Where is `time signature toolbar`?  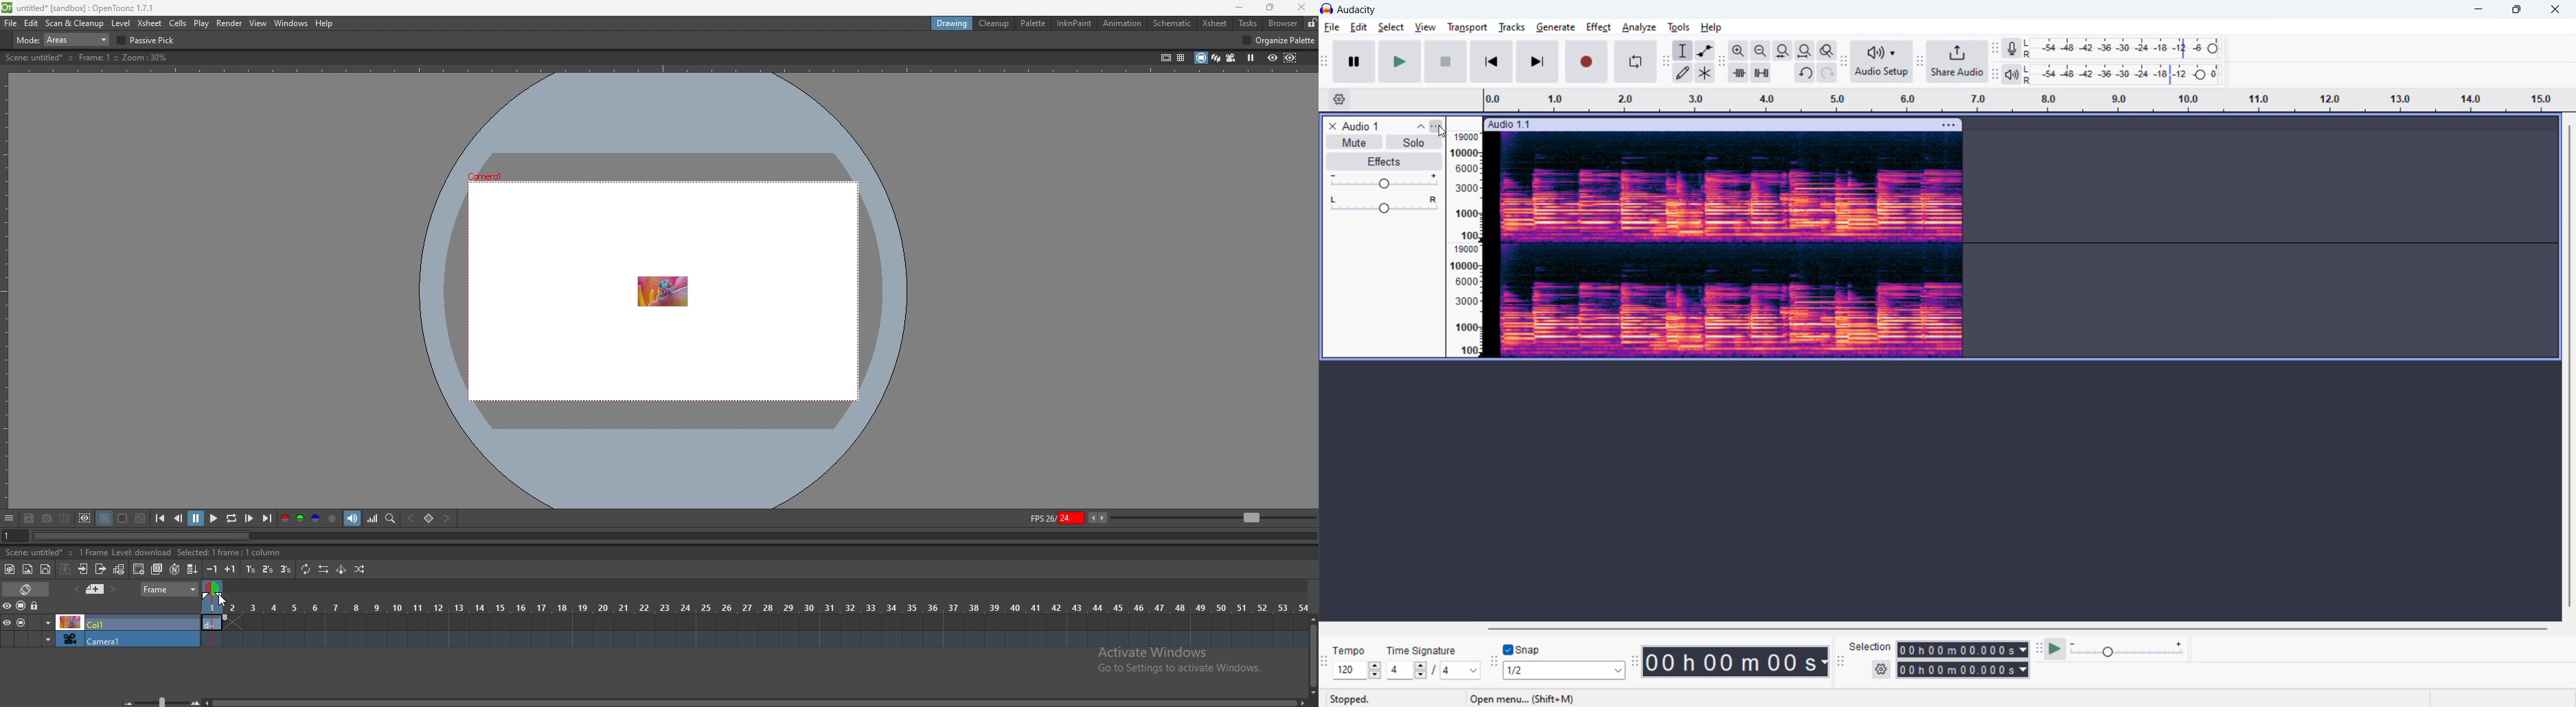 time signature toolbar is located at coordinates (1324, 664).